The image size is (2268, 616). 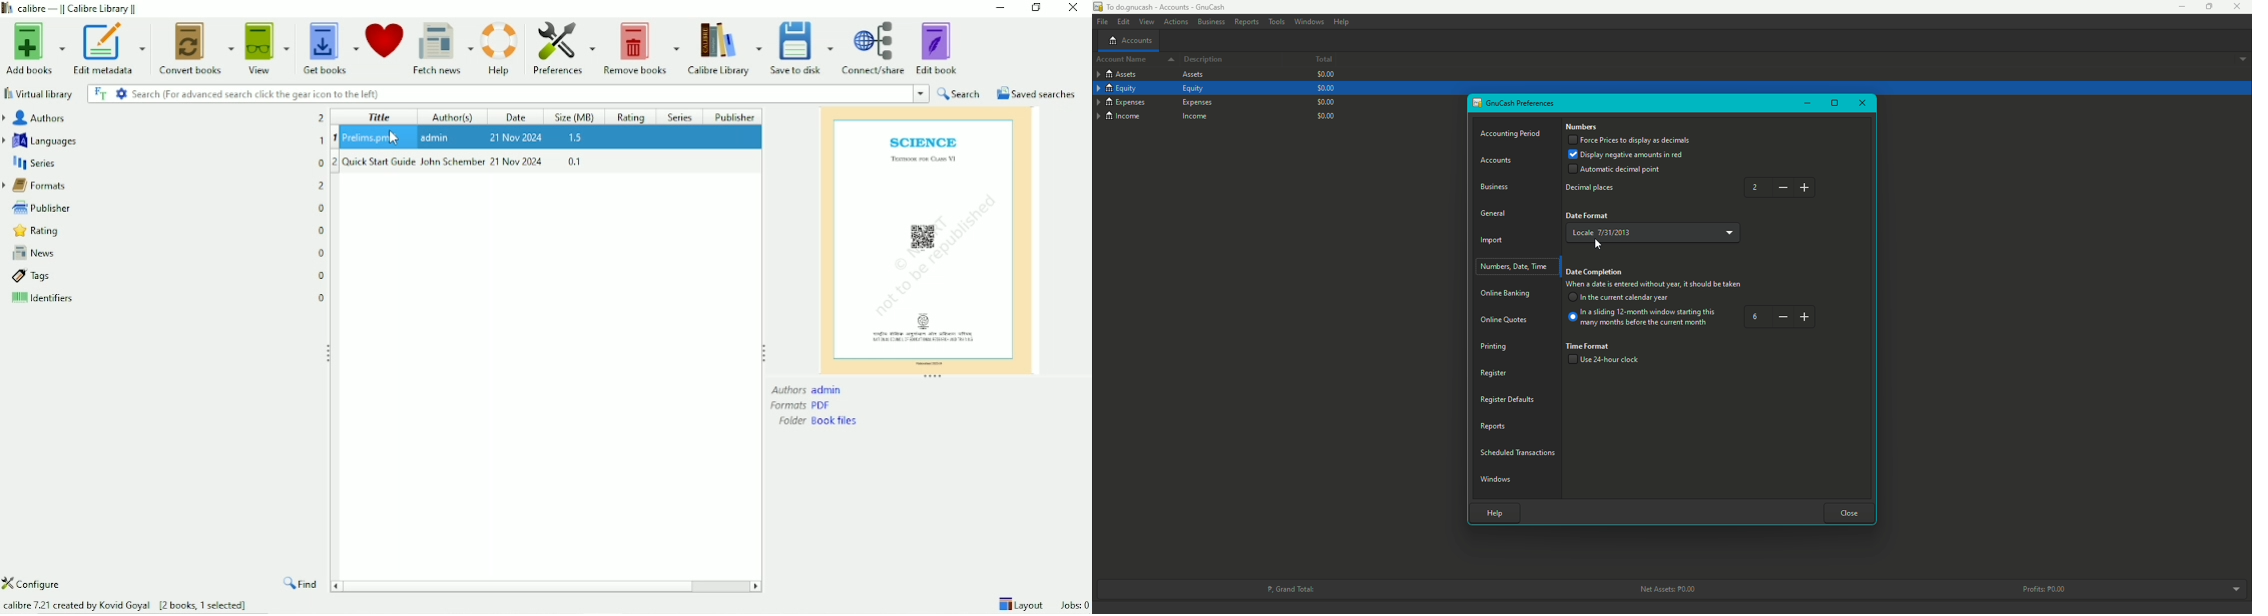 I want to click on Printing, so click(x=1494, y=346).